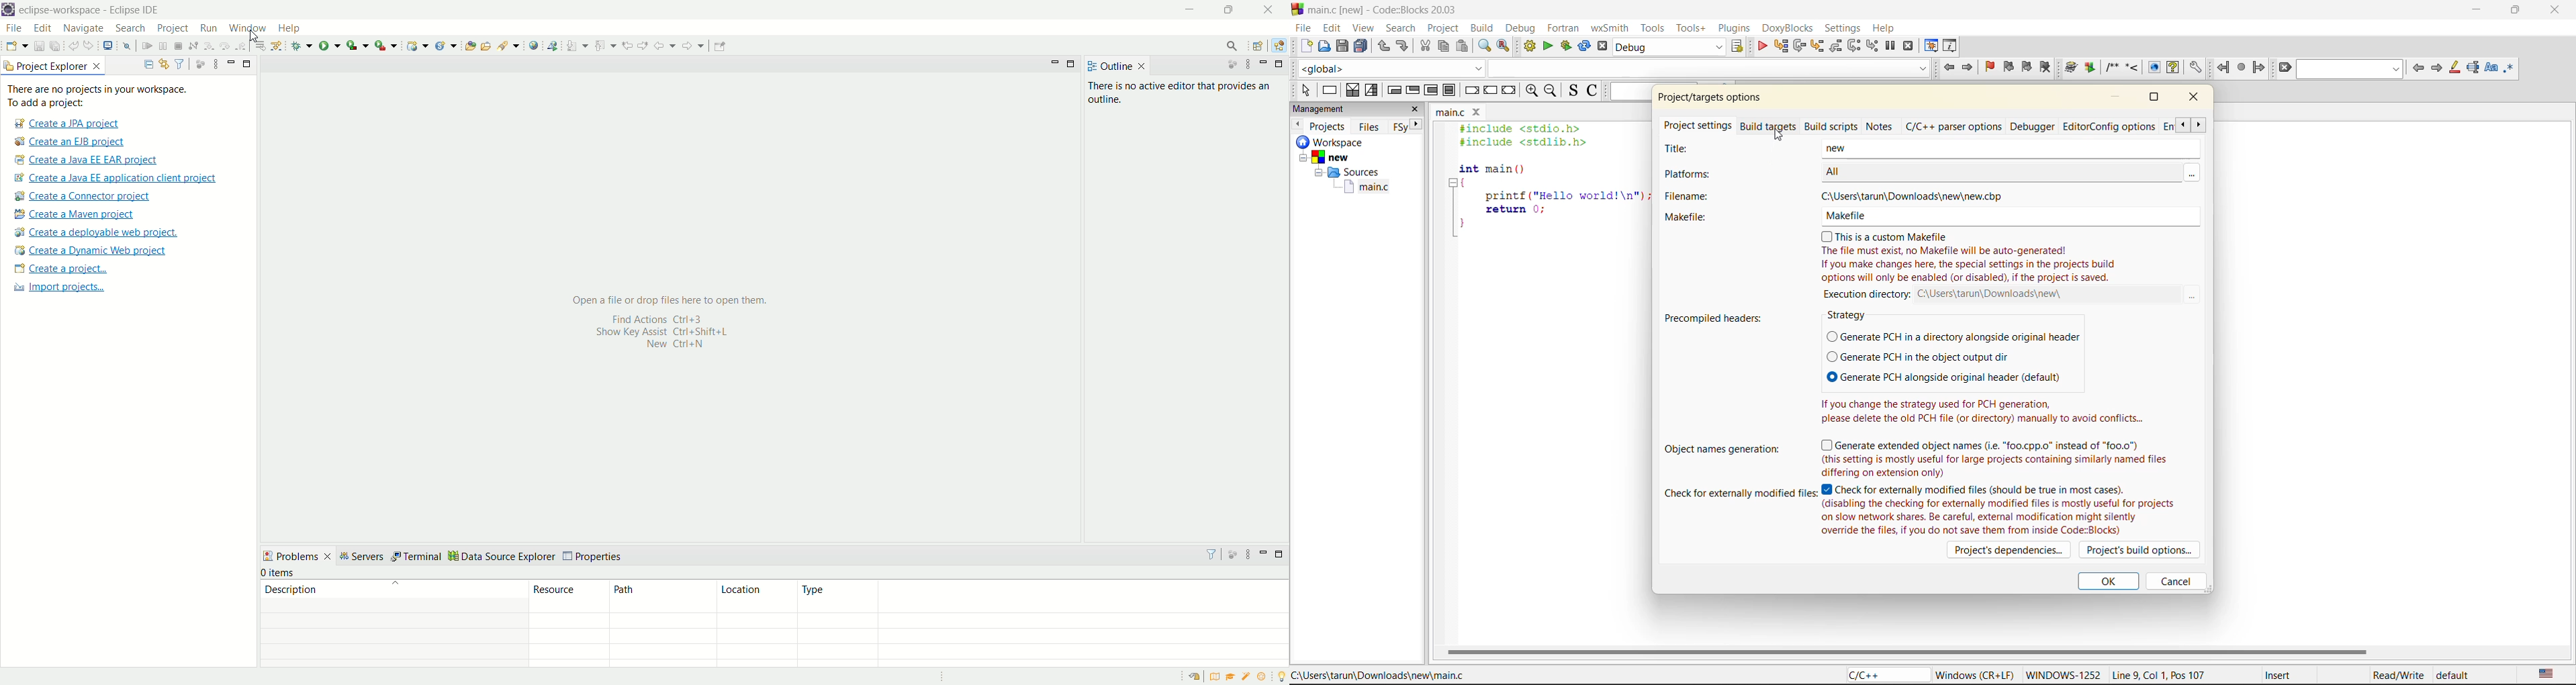  Describe the element at coordinates (1592, 92) in the screenshot. I see `toggle comments` at that location.